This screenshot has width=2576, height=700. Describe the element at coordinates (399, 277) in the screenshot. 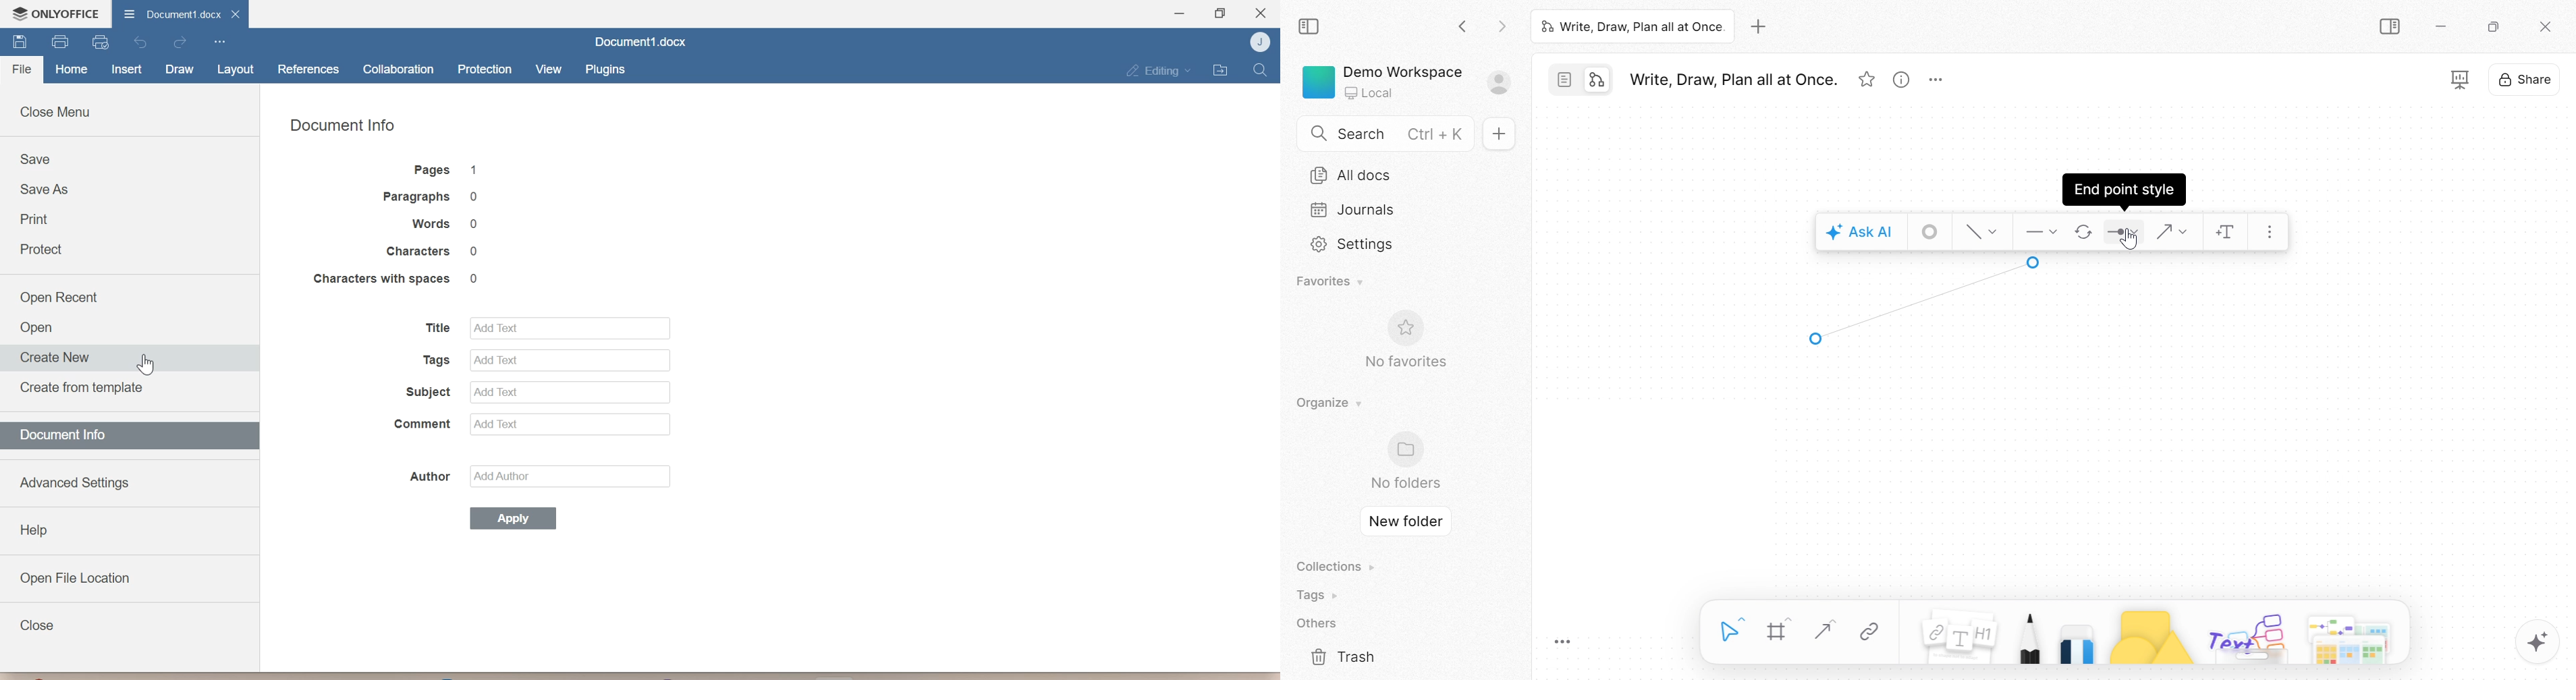

I see `Characters with spaces 0` at that location.